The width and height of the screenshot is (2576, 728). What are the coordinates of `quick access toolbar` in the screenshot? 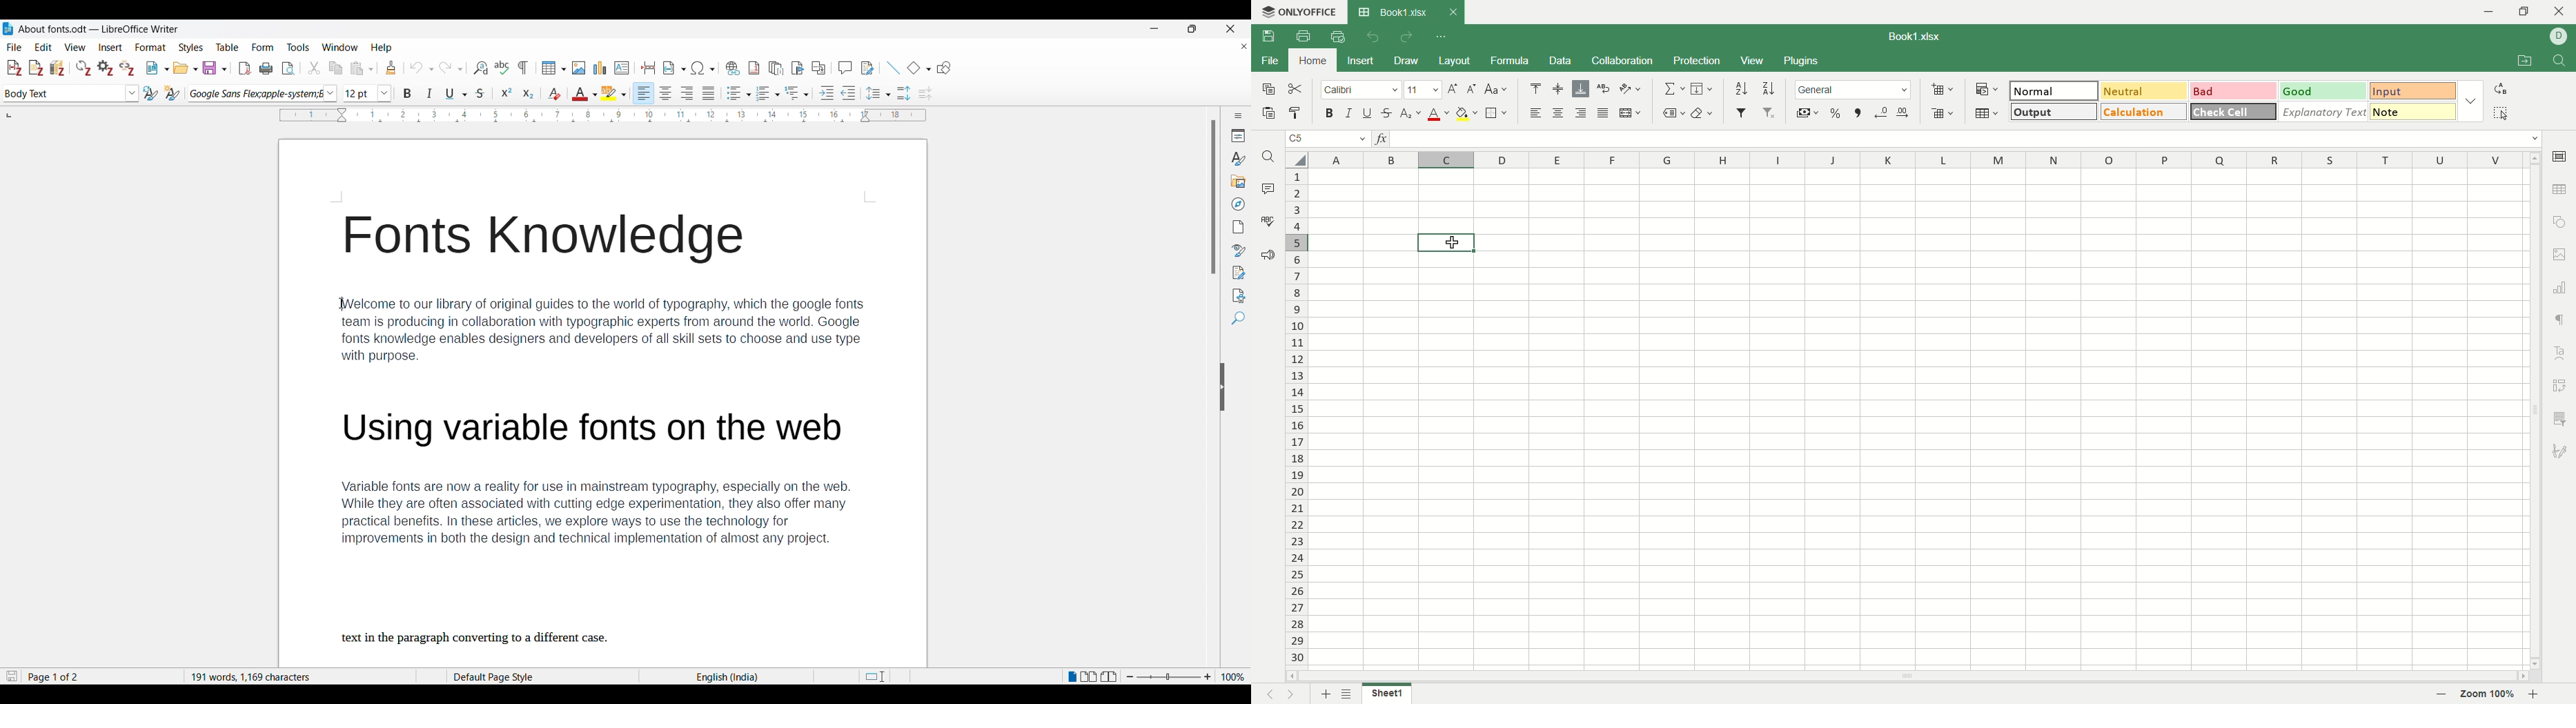 It's located at (1442, 38).